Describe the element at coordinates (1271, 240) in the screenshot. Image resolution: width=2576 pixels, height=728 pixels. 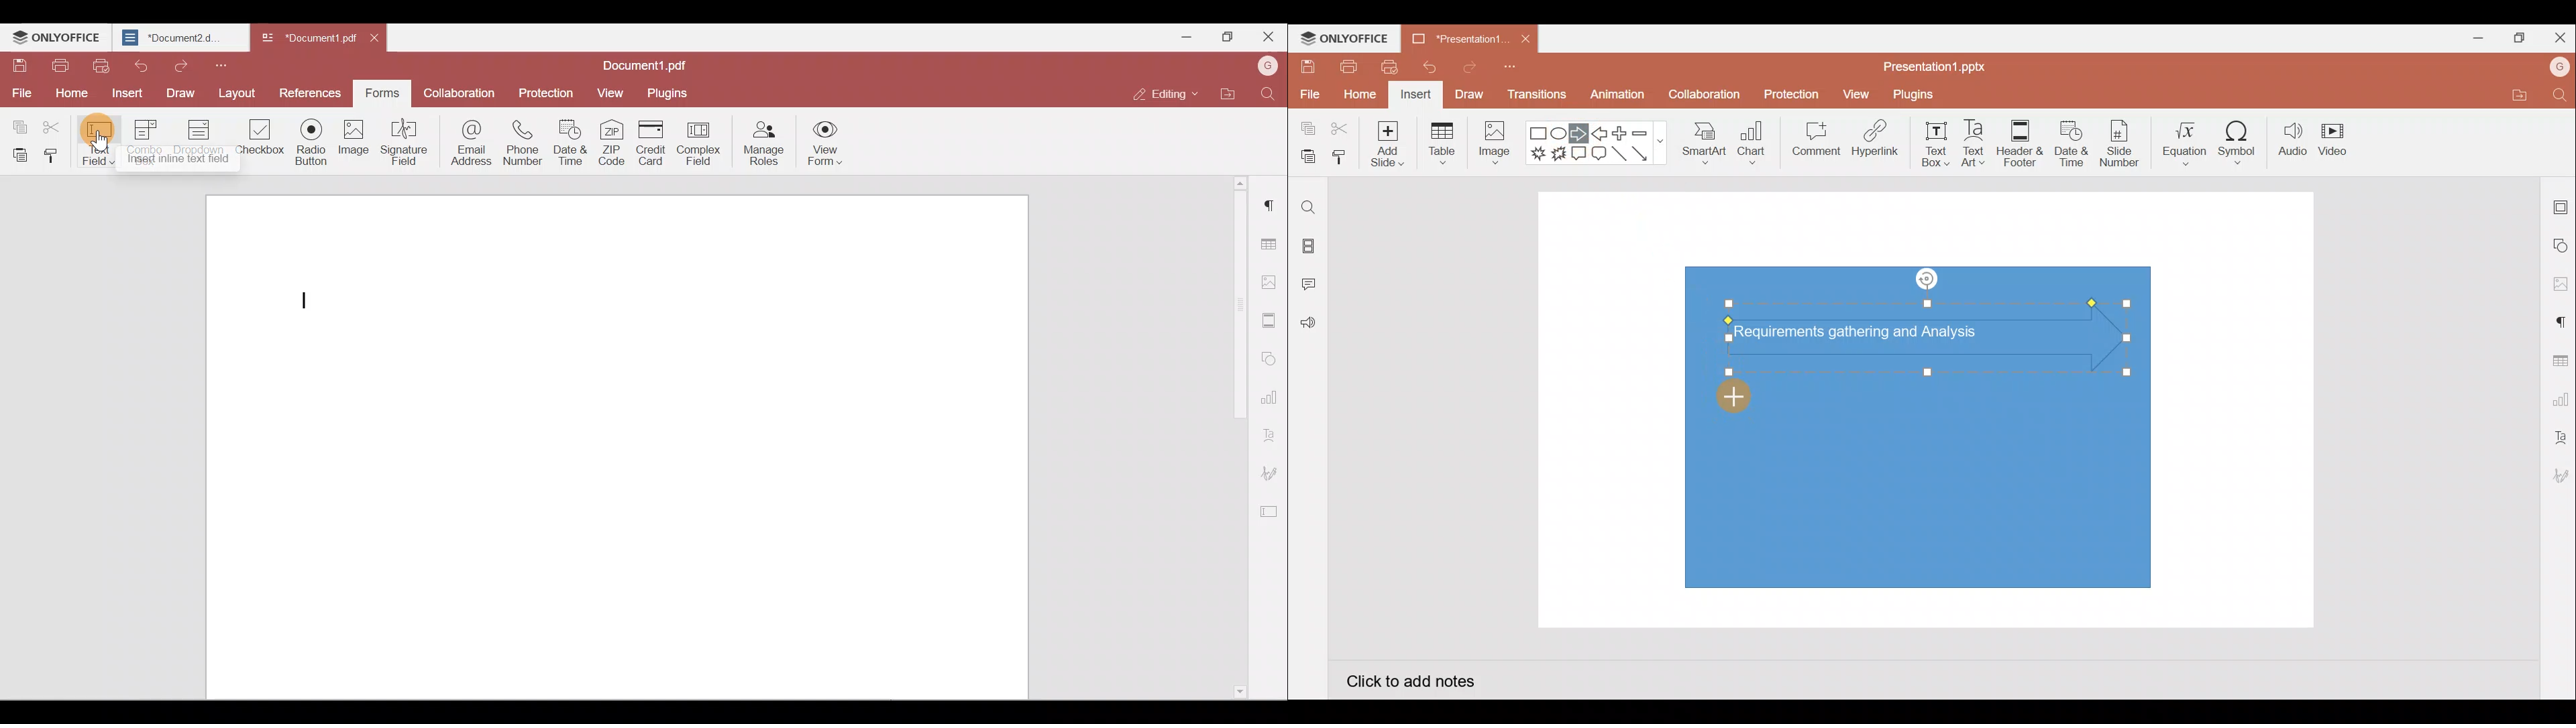
I see `Table settings` at that location.